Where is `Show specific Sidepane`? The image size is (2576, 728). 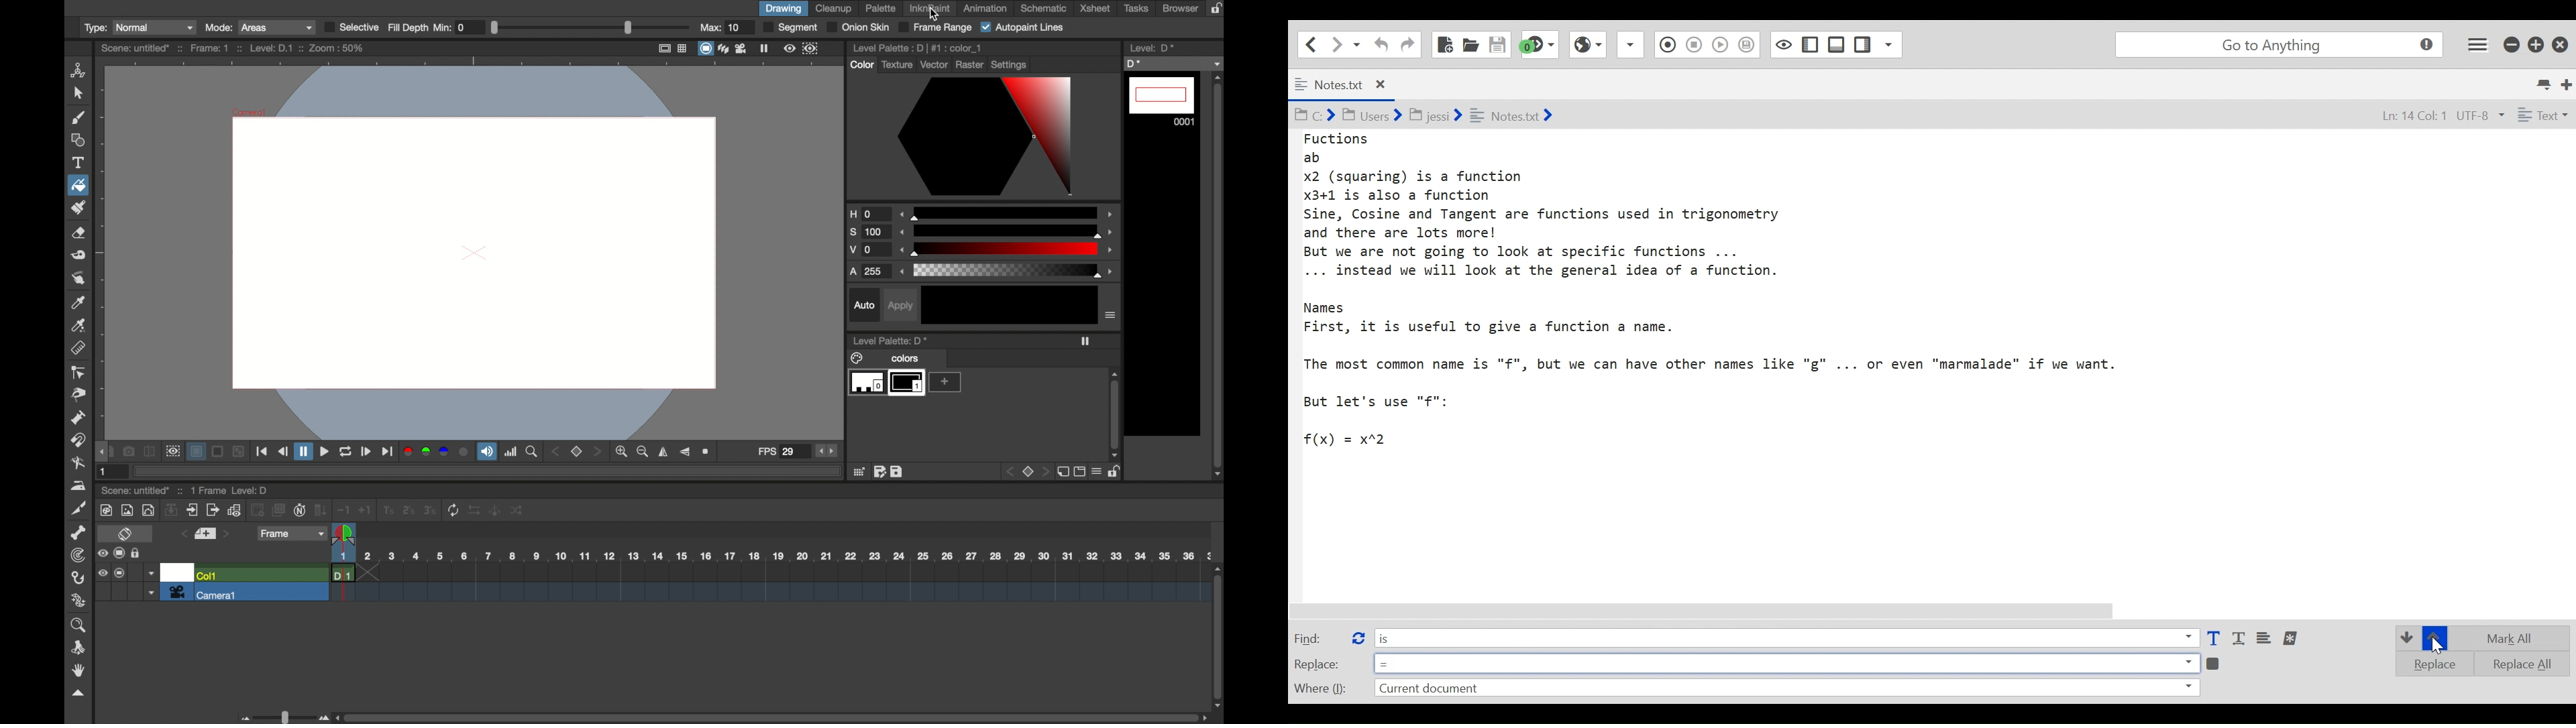
Show specific Sidepane is located at coordinates (1878, 45).